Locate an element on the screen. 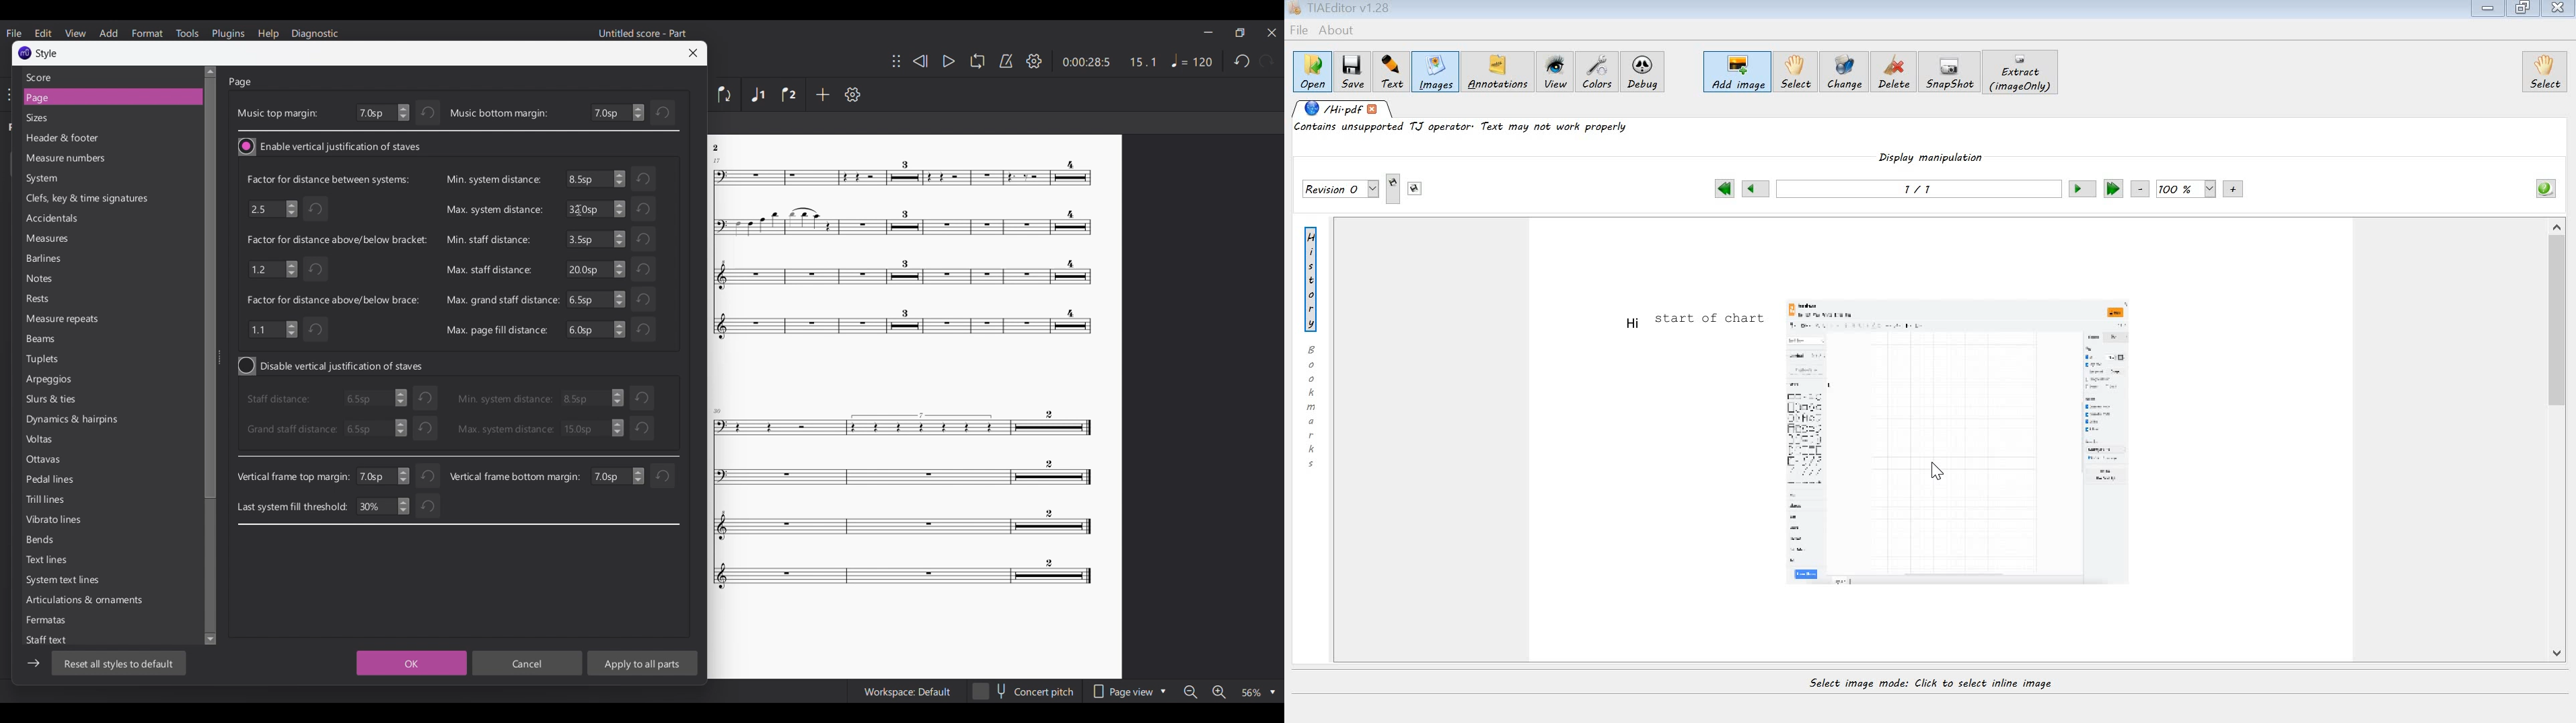  Voice 2 is located at coordinates (789, 94).